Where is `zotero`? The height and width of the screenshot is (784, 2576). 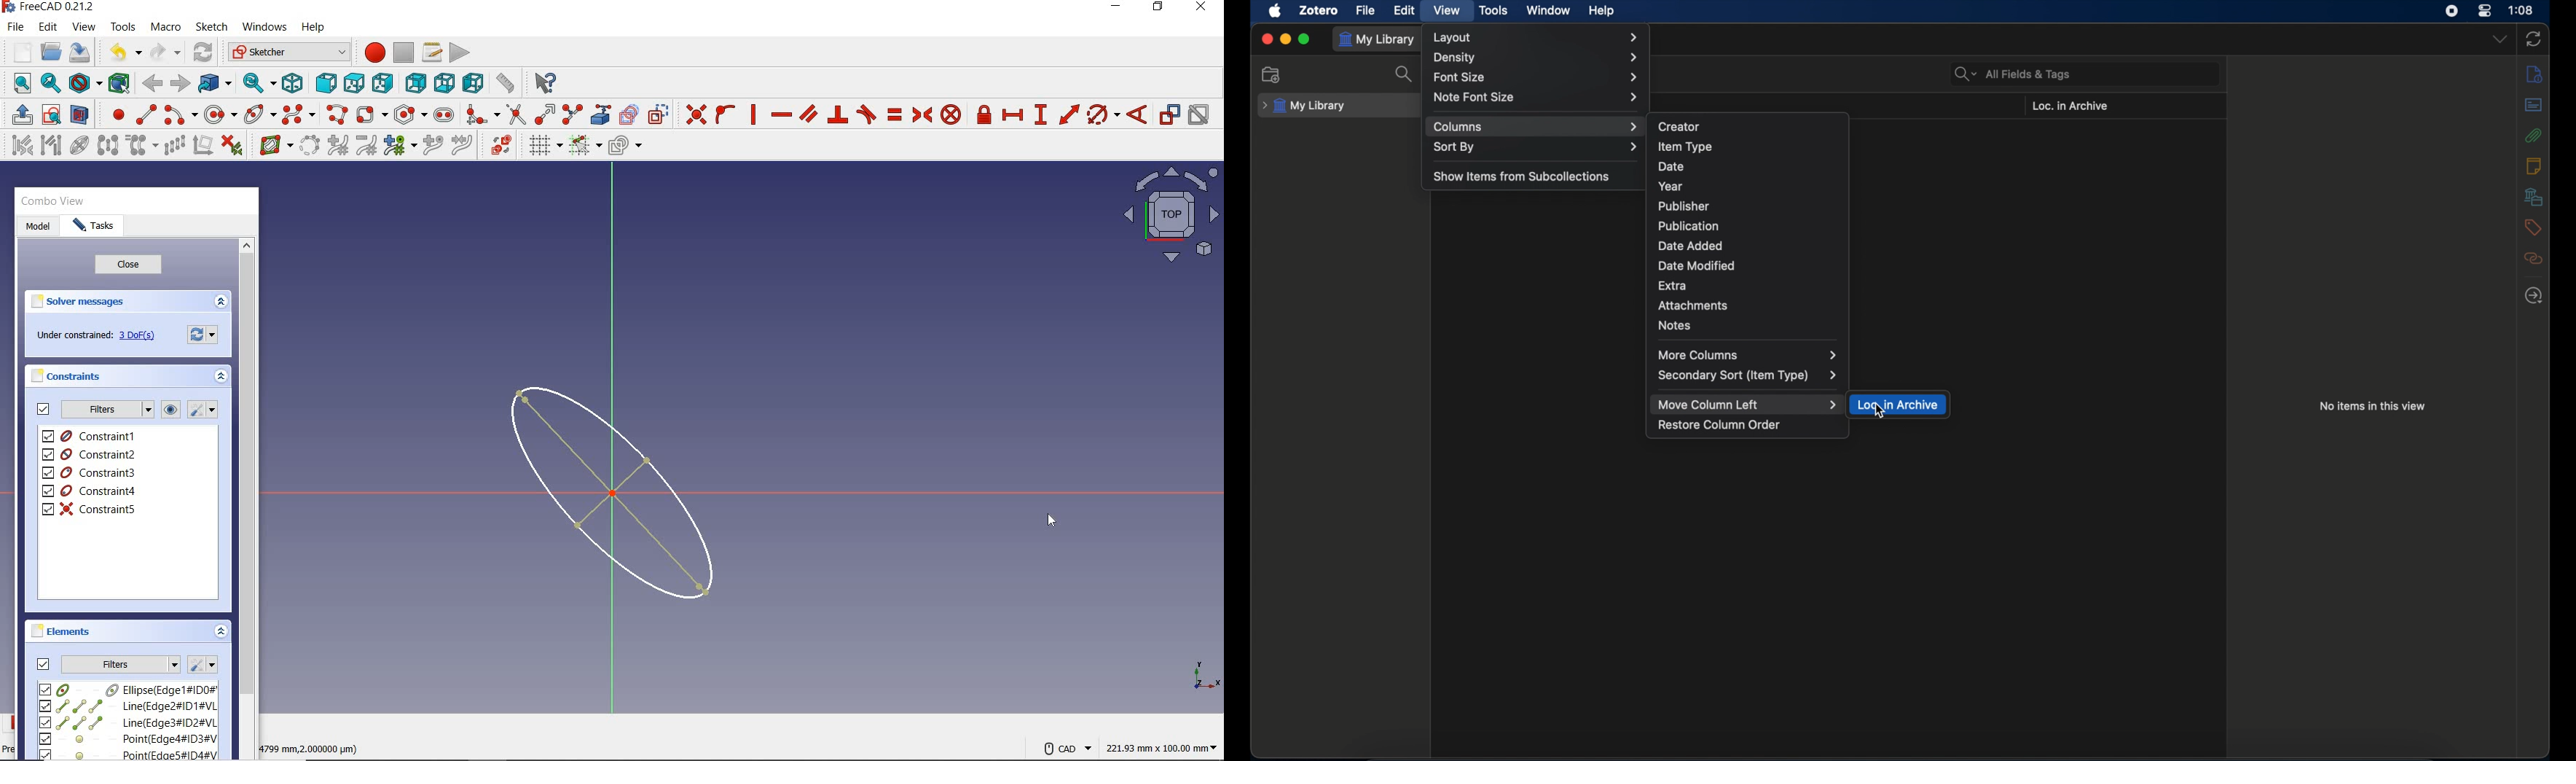
zotero is located at coordinates (1320, 11).